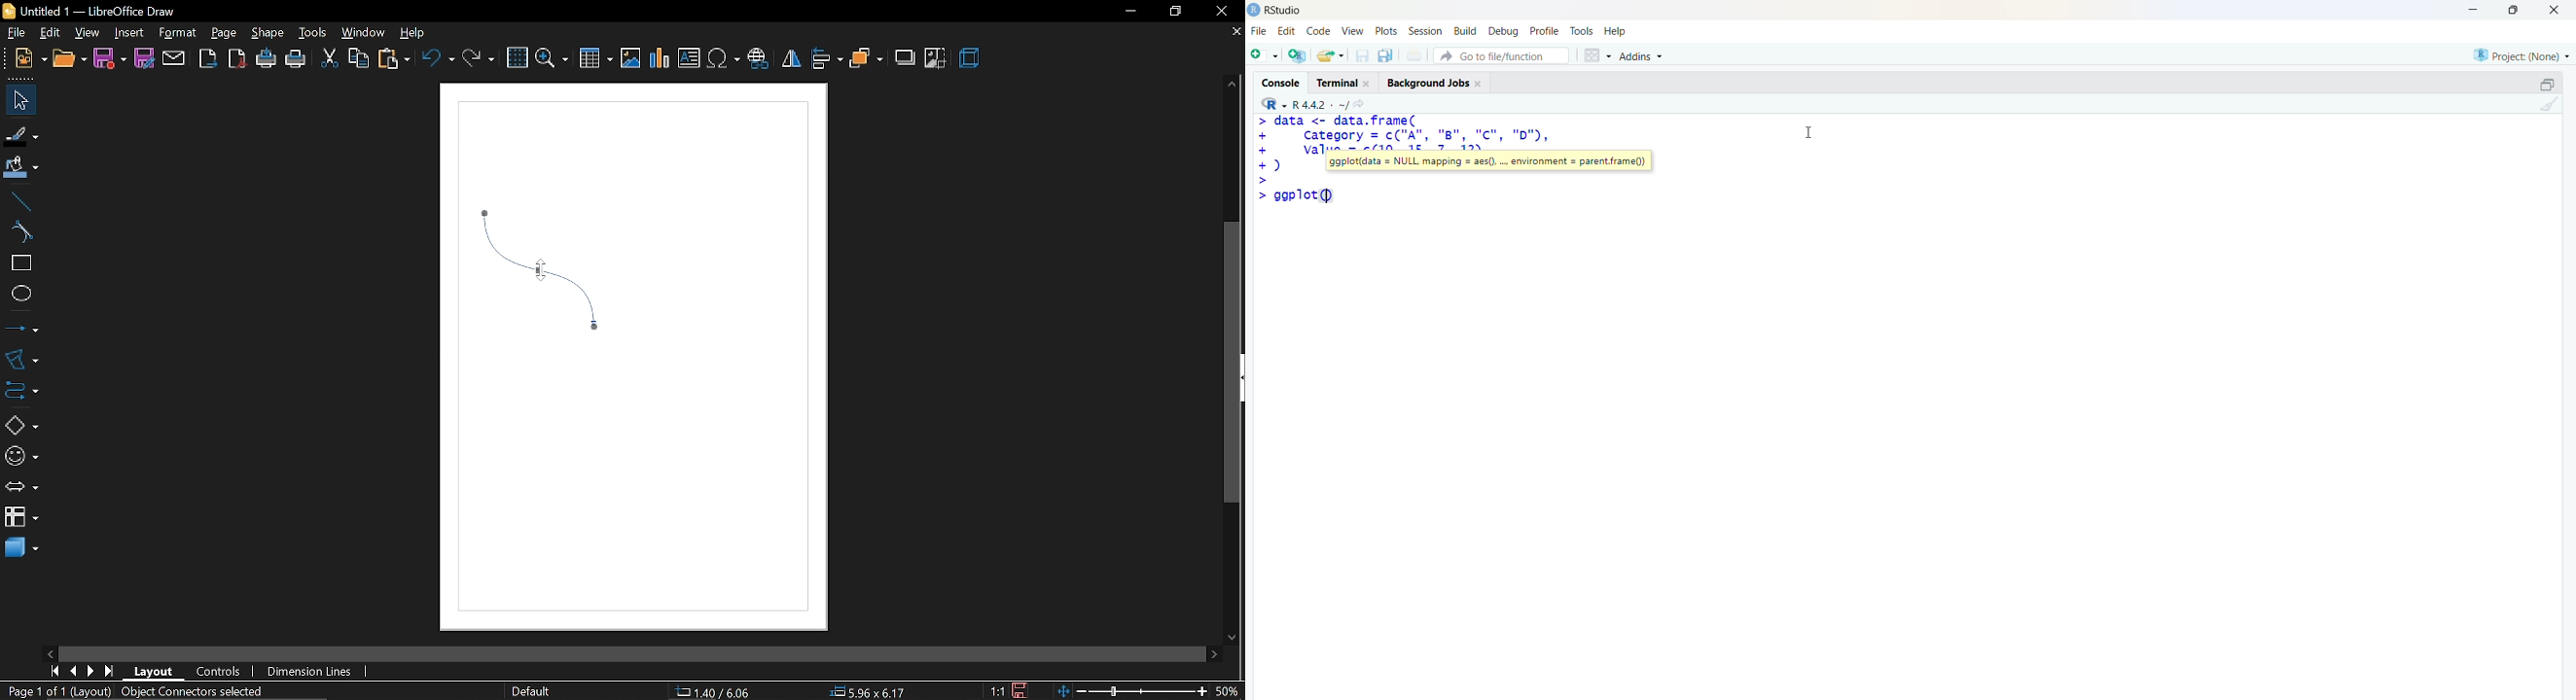  Describe the element at coordinates (13, 32) in the screenshot. I see `file` at that location.